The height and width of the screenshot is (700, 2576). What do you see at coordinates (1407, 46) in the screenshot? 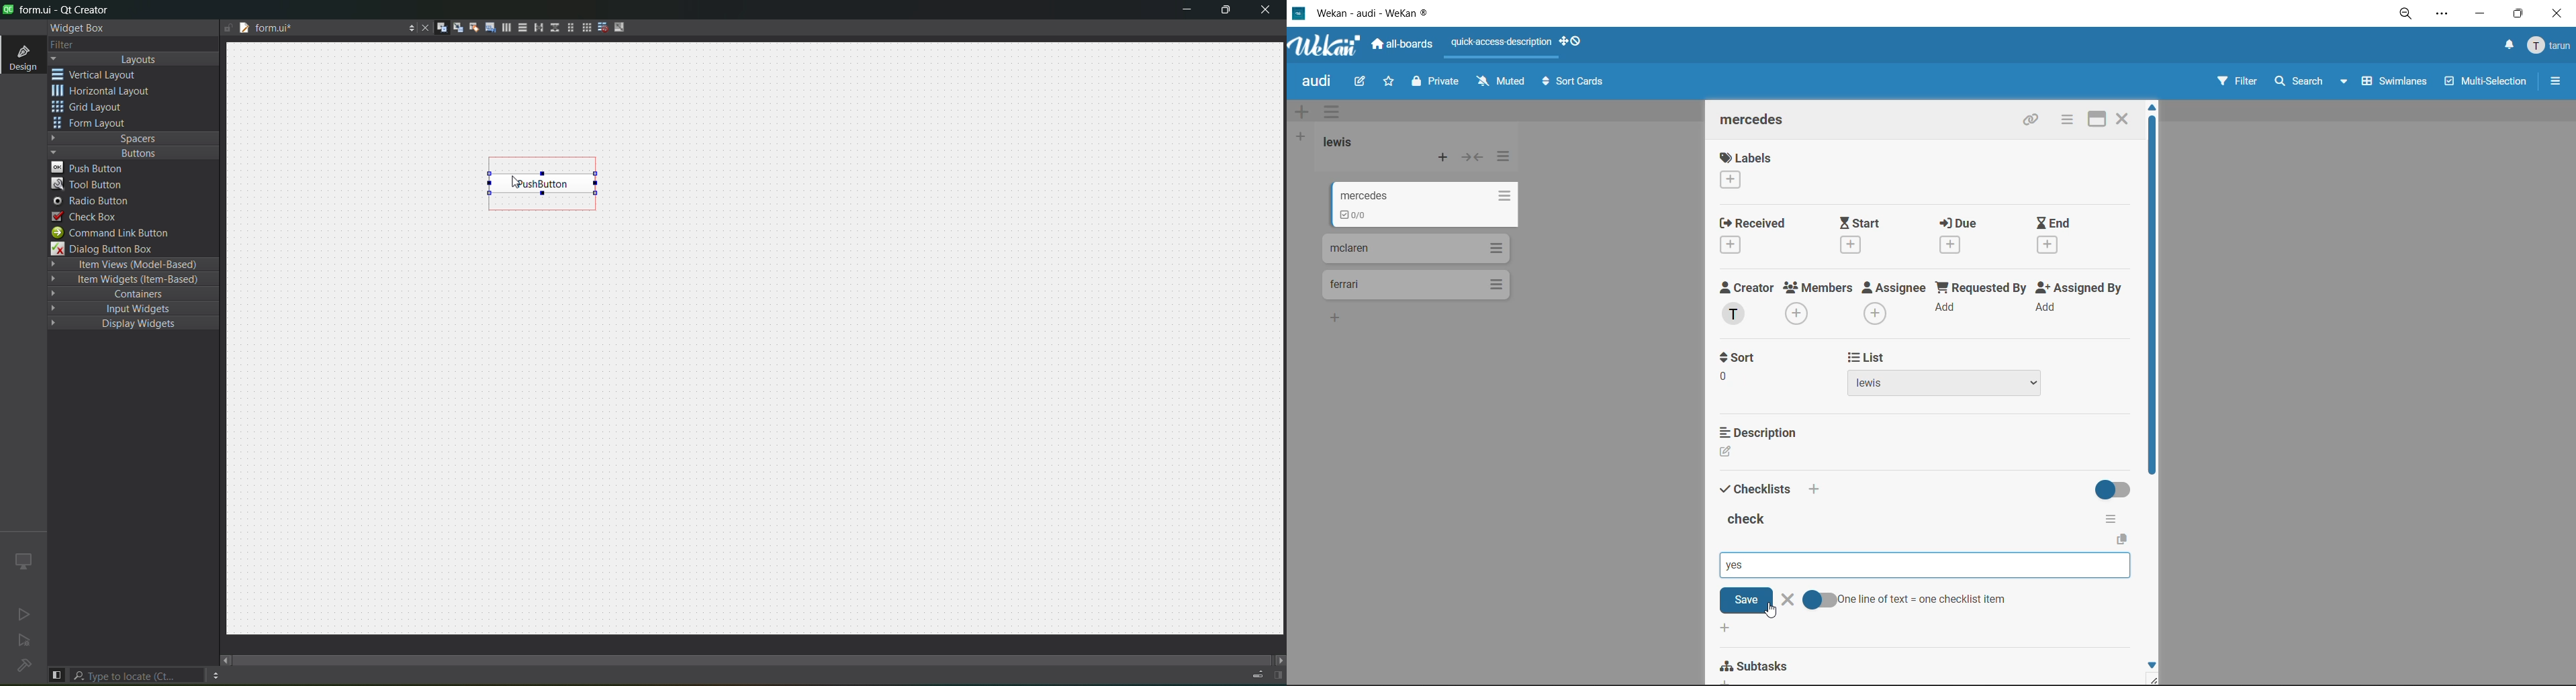
I see `all boards` at bounding box center [1407, 46].